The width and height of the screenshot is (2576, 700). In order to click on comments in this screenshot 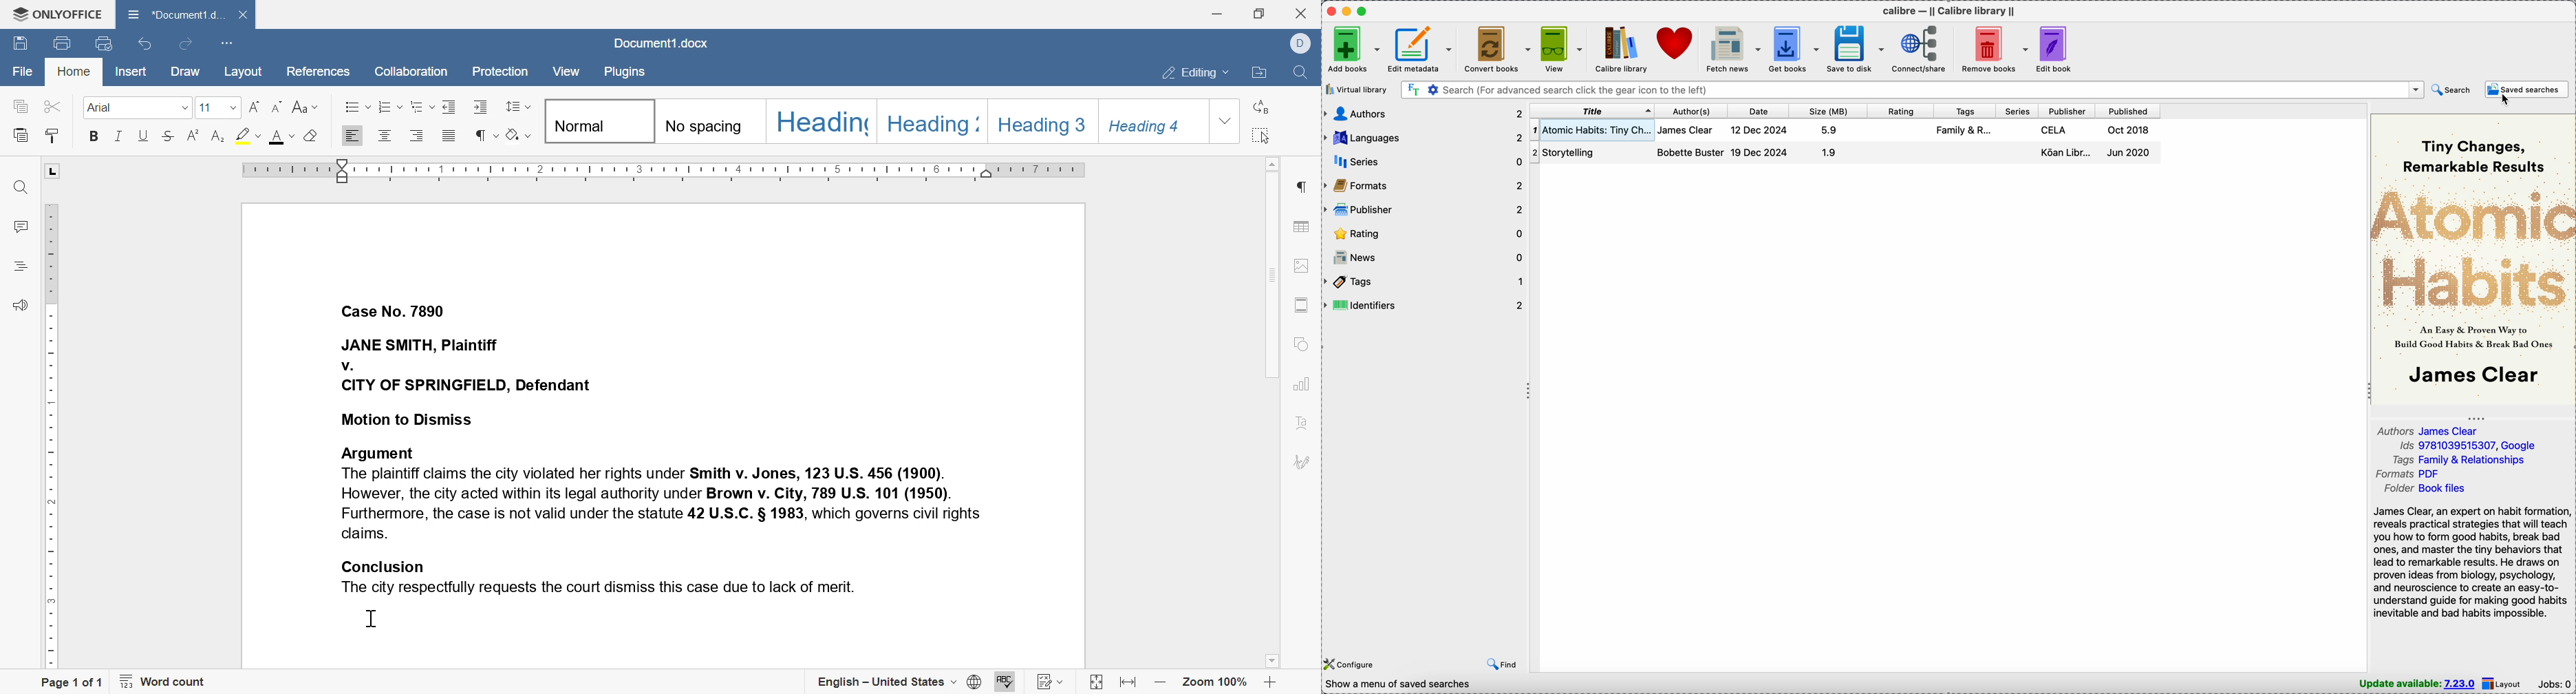, I will do `click(19, 227)`.